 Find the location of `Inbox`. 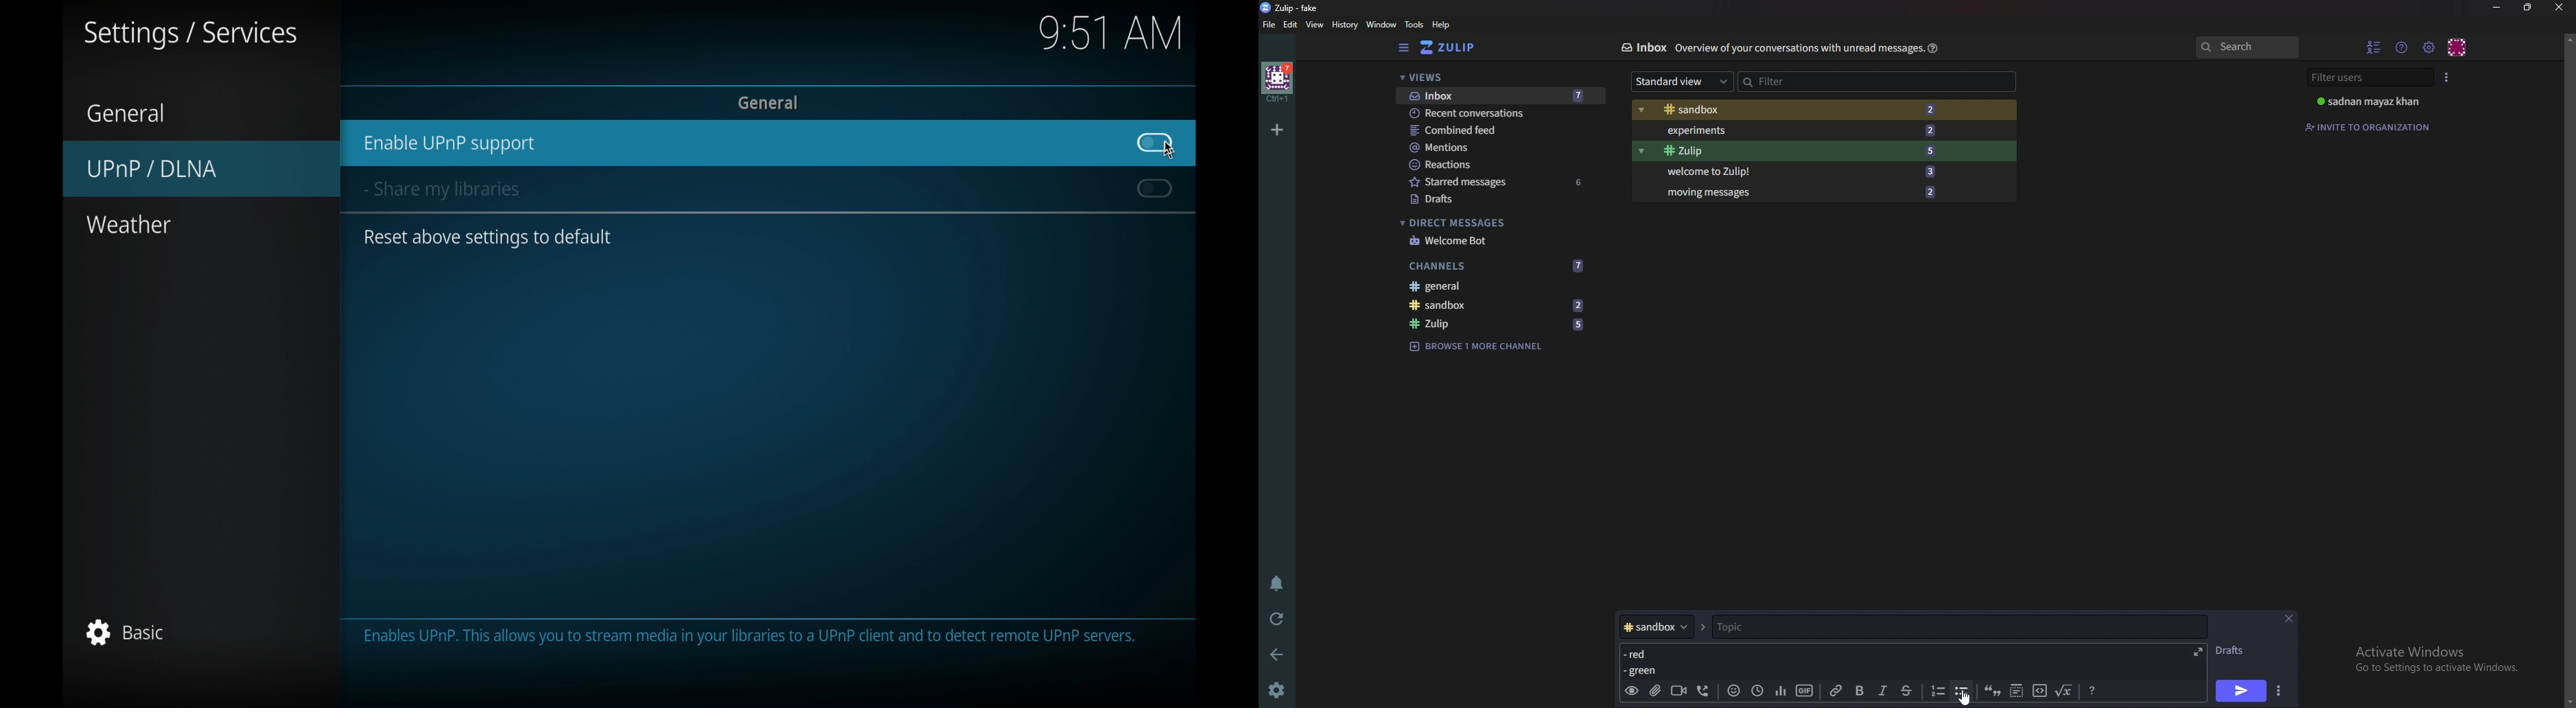

Inbox is located at coordinates (1499, 97).